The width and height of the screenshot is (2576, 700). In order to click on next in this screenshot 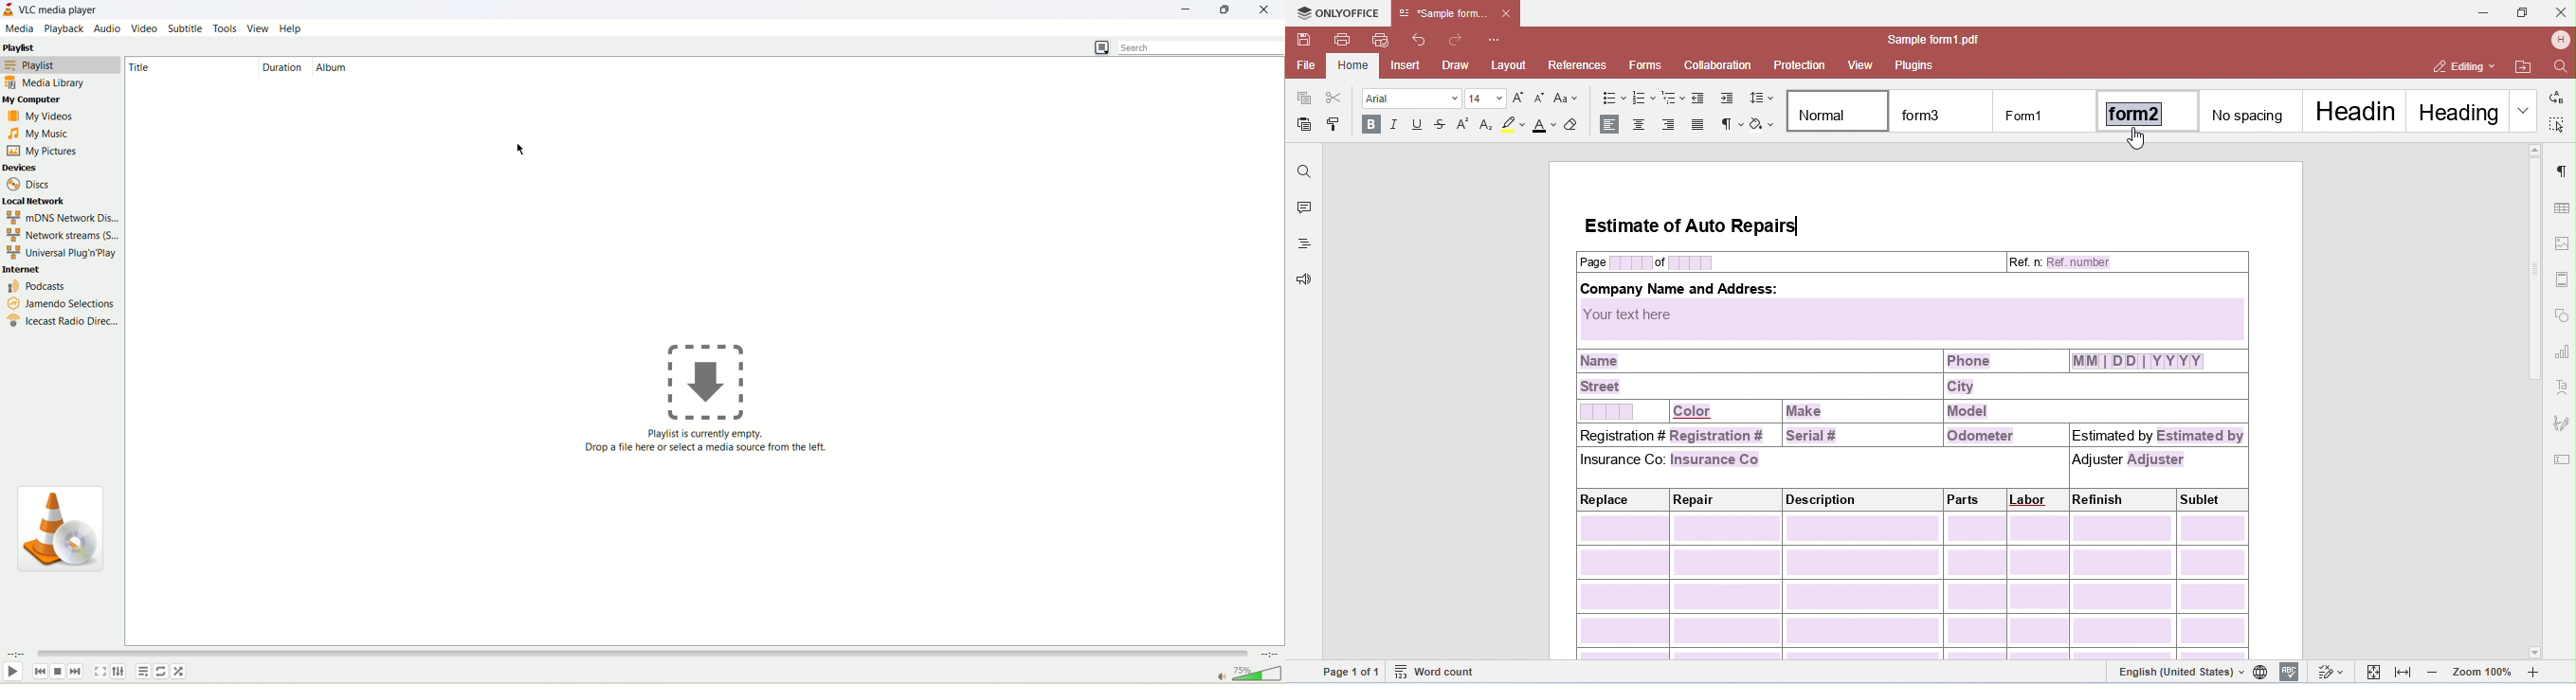, I will do `click(75, 671)`.